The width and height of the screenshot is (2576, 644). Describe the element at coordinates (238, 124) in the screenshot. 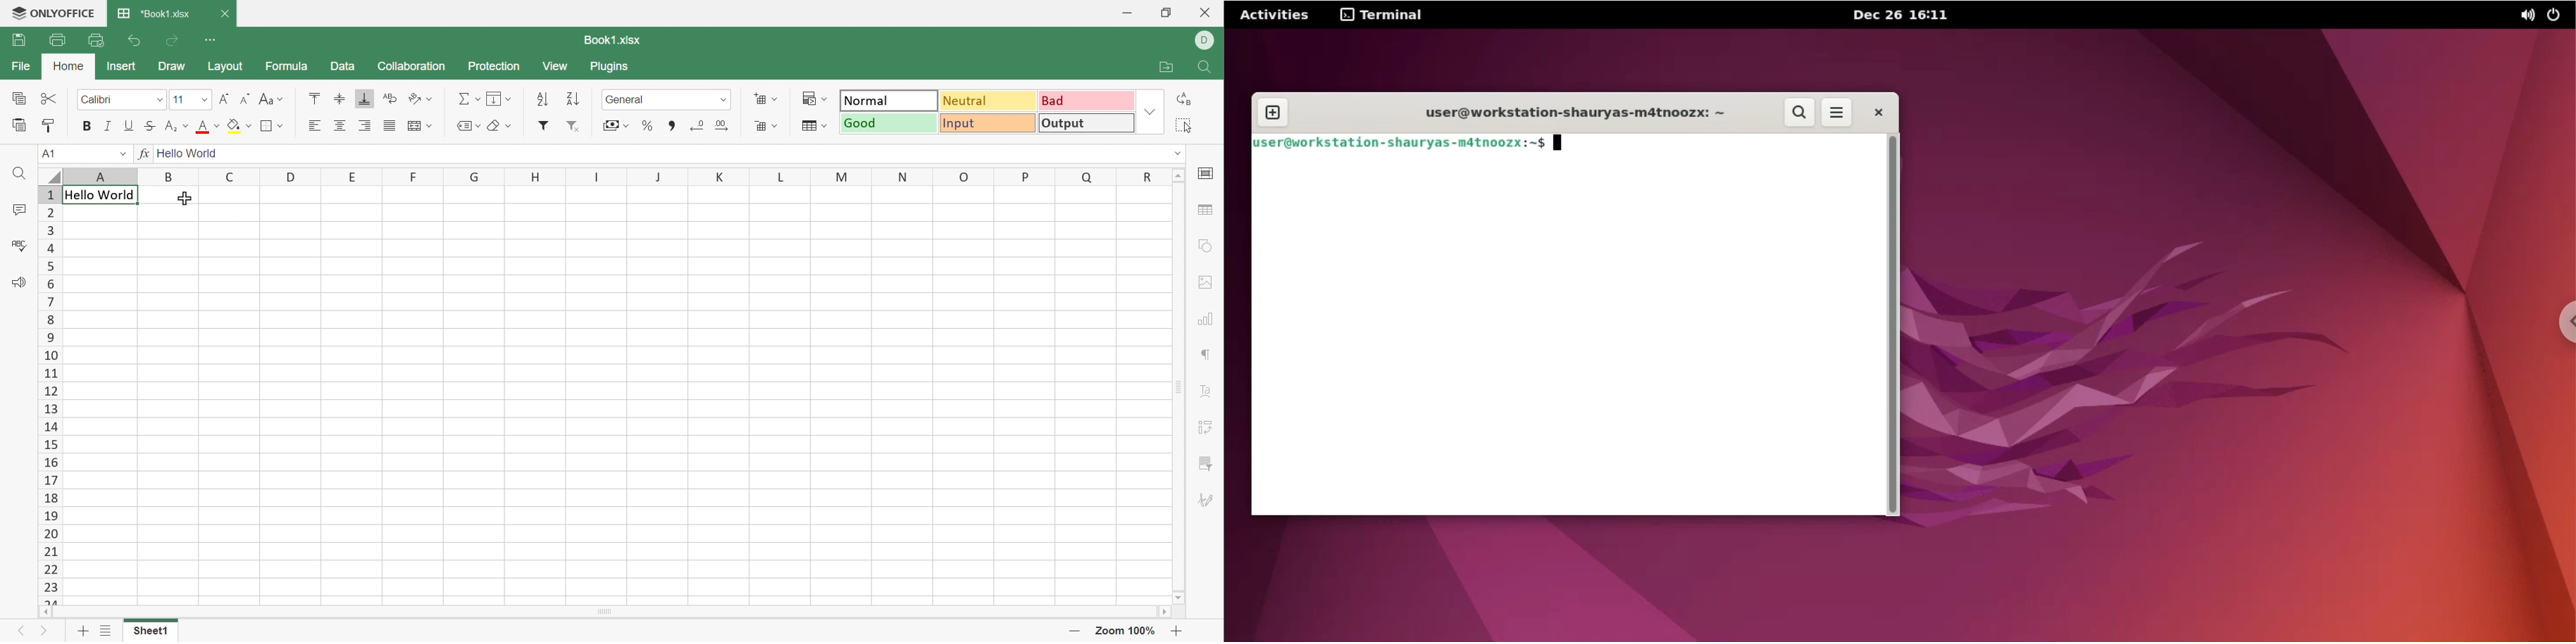

I see `Fill color` at that location.